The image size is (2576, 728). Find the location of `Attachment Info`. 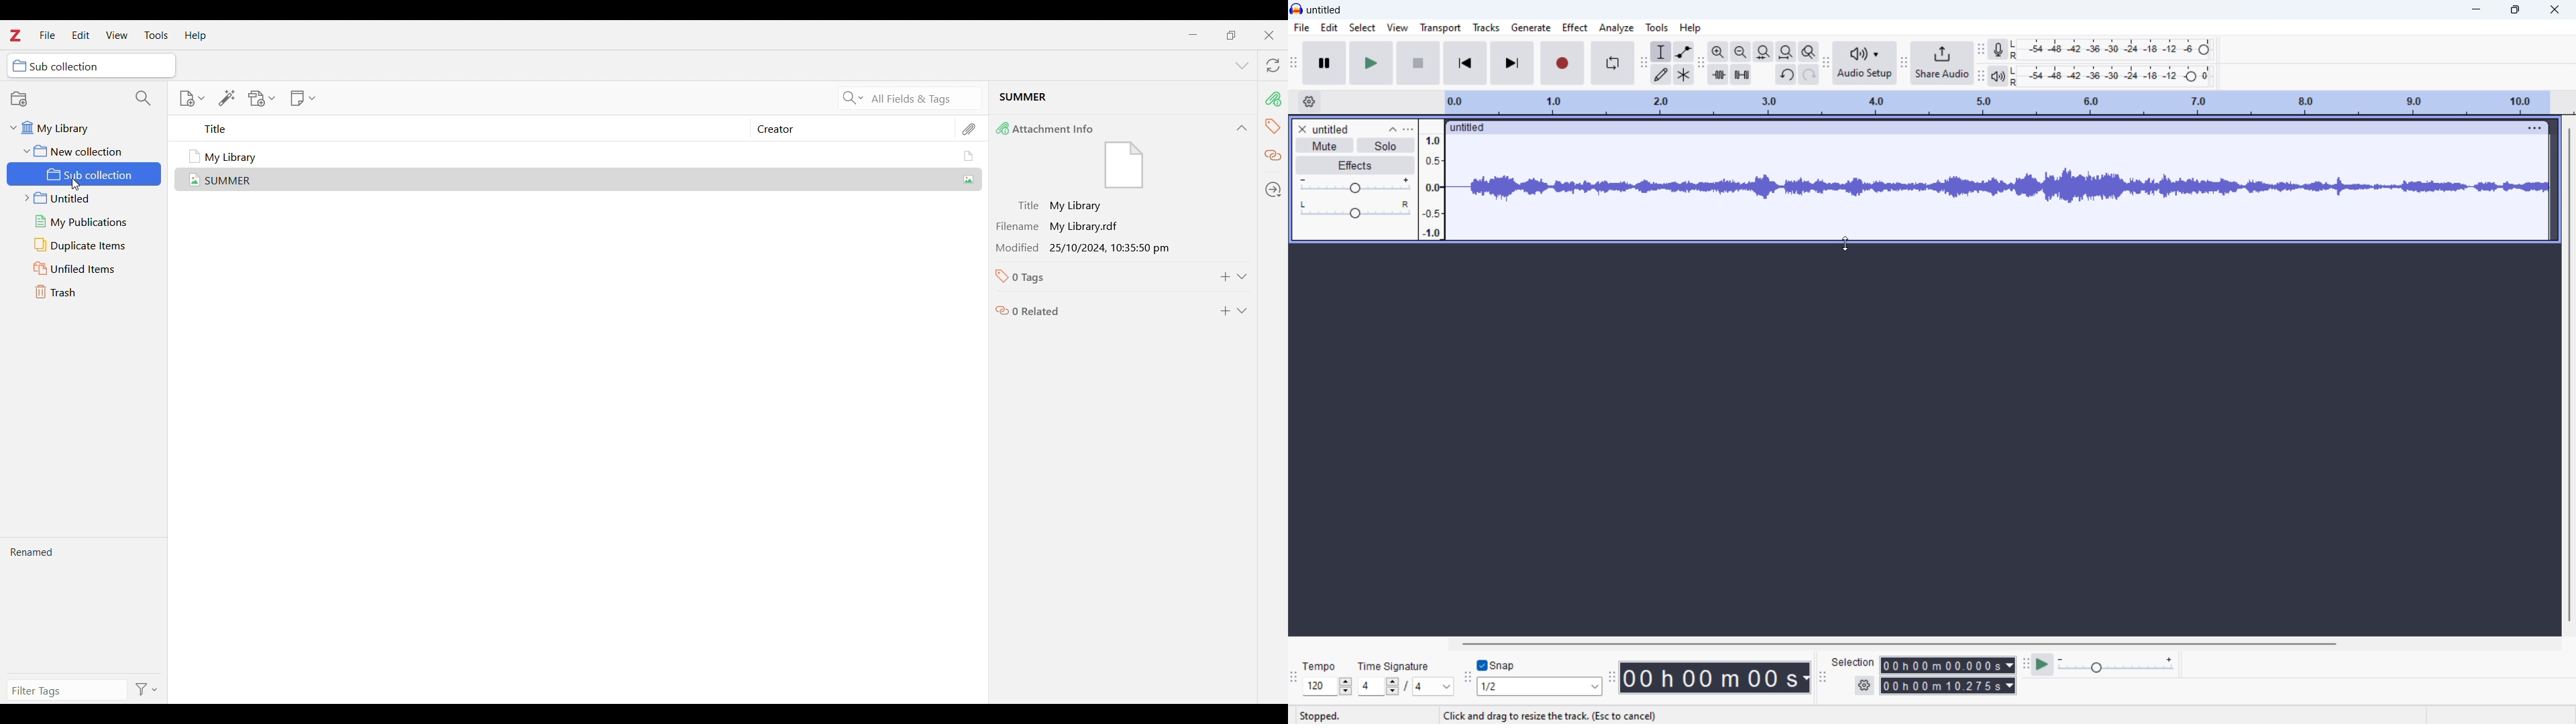

Attachment Info is located at coordinates (1106, 156).